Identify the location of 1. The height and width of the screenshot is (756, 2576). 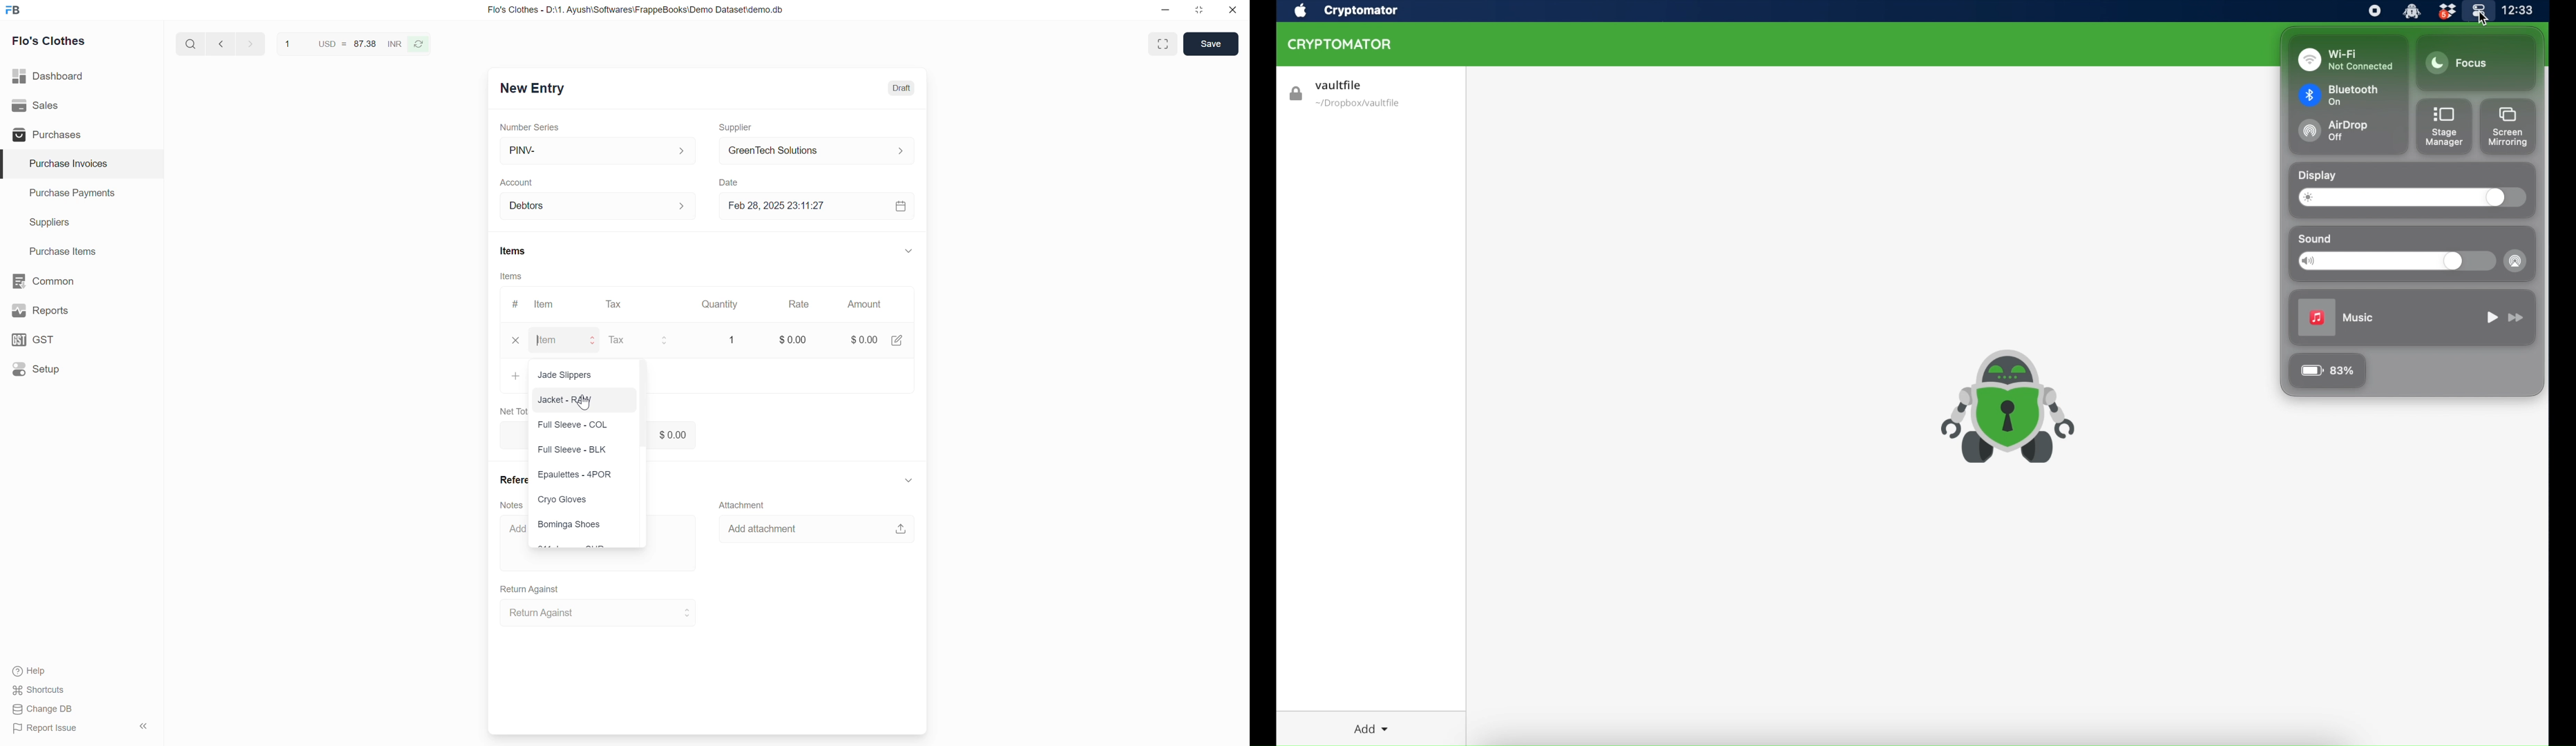
(719, 340).